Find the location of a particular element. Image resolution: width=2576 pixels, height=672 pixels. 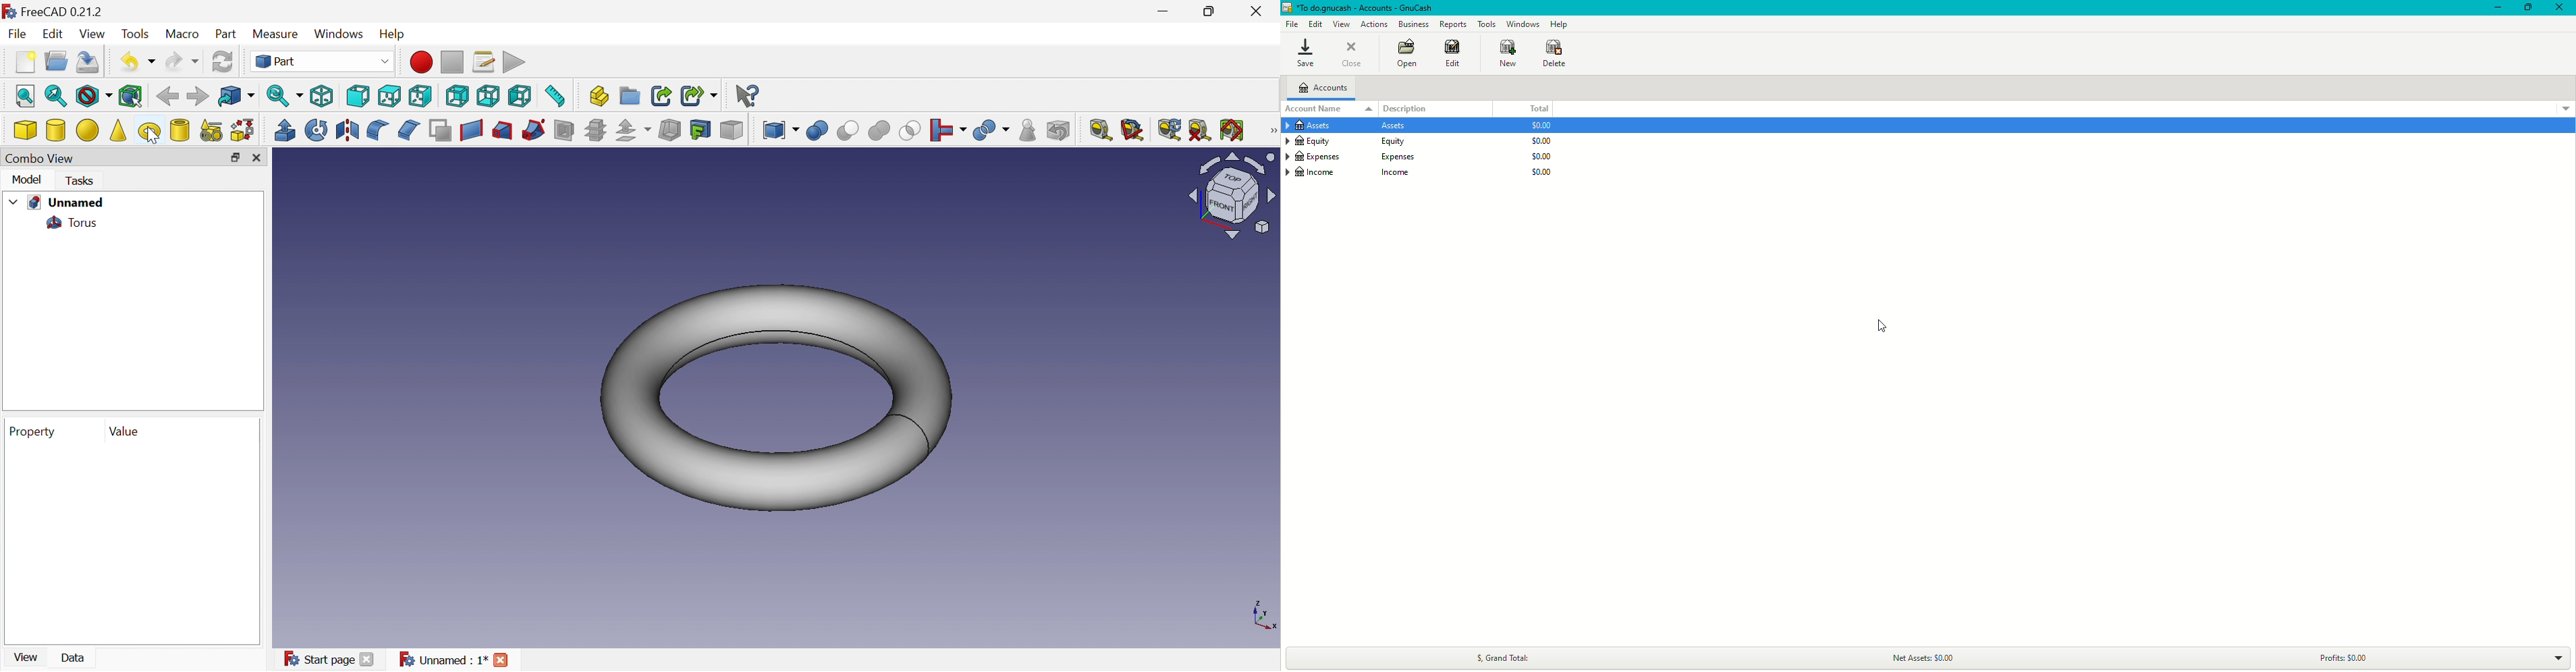

Viewing angle is located at coordinates (1232, 197).